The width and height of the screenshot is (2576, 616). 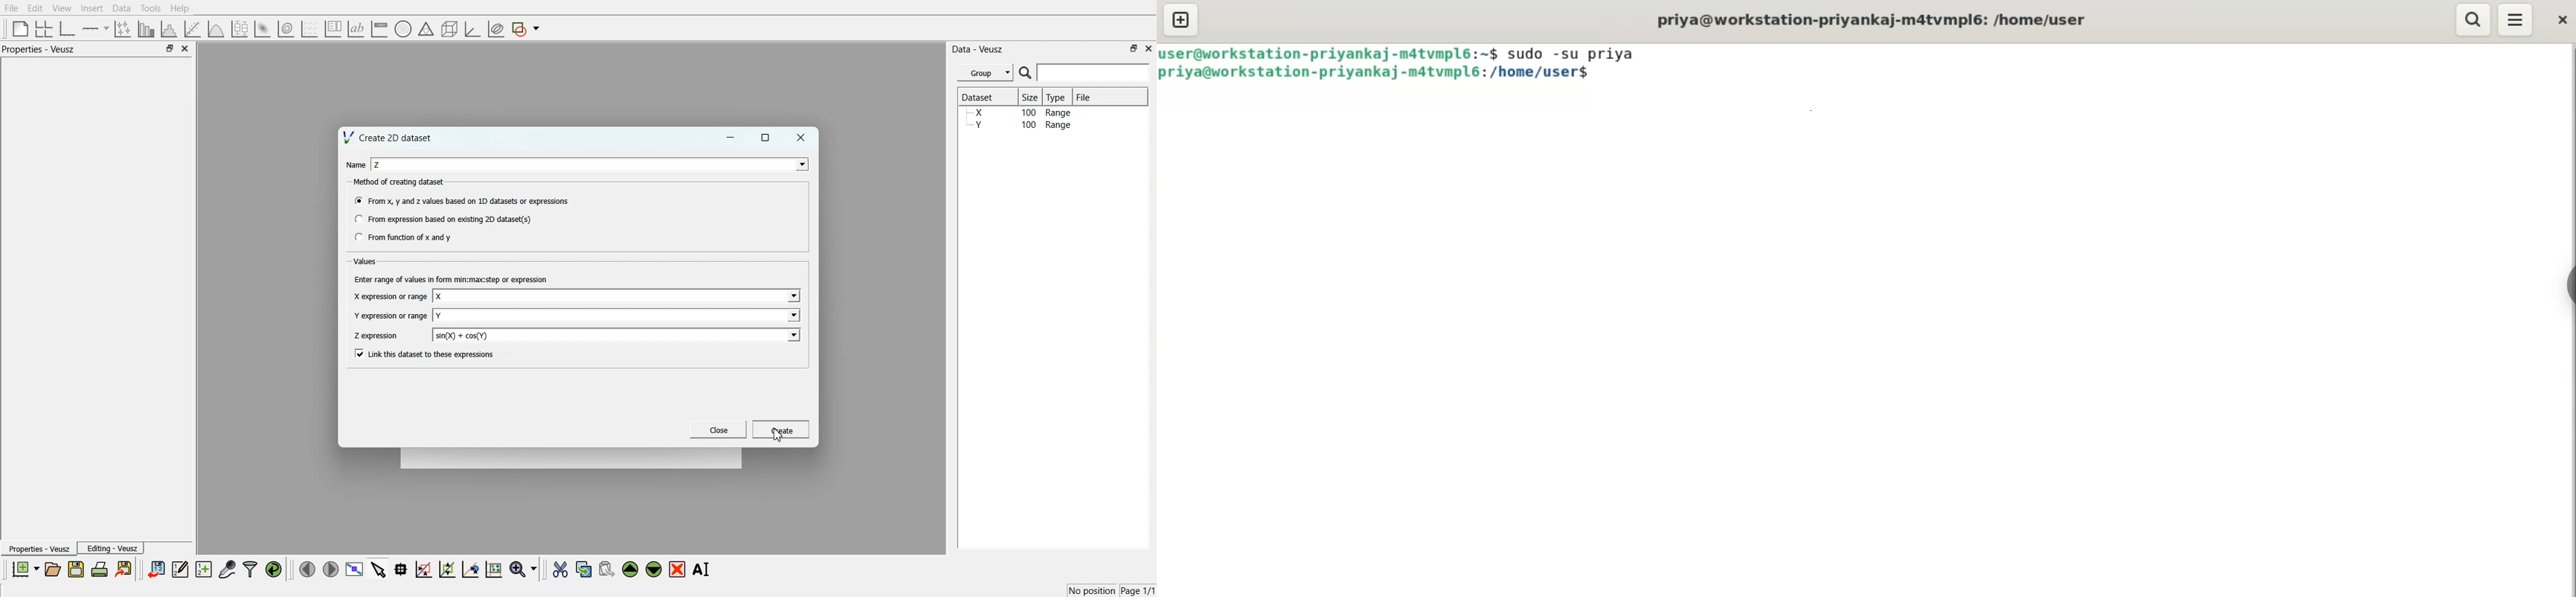 What do you see at coordinates (560, 570) in the screenshot?
I see `Cut the selected widget` at bounding box center [560, 570].